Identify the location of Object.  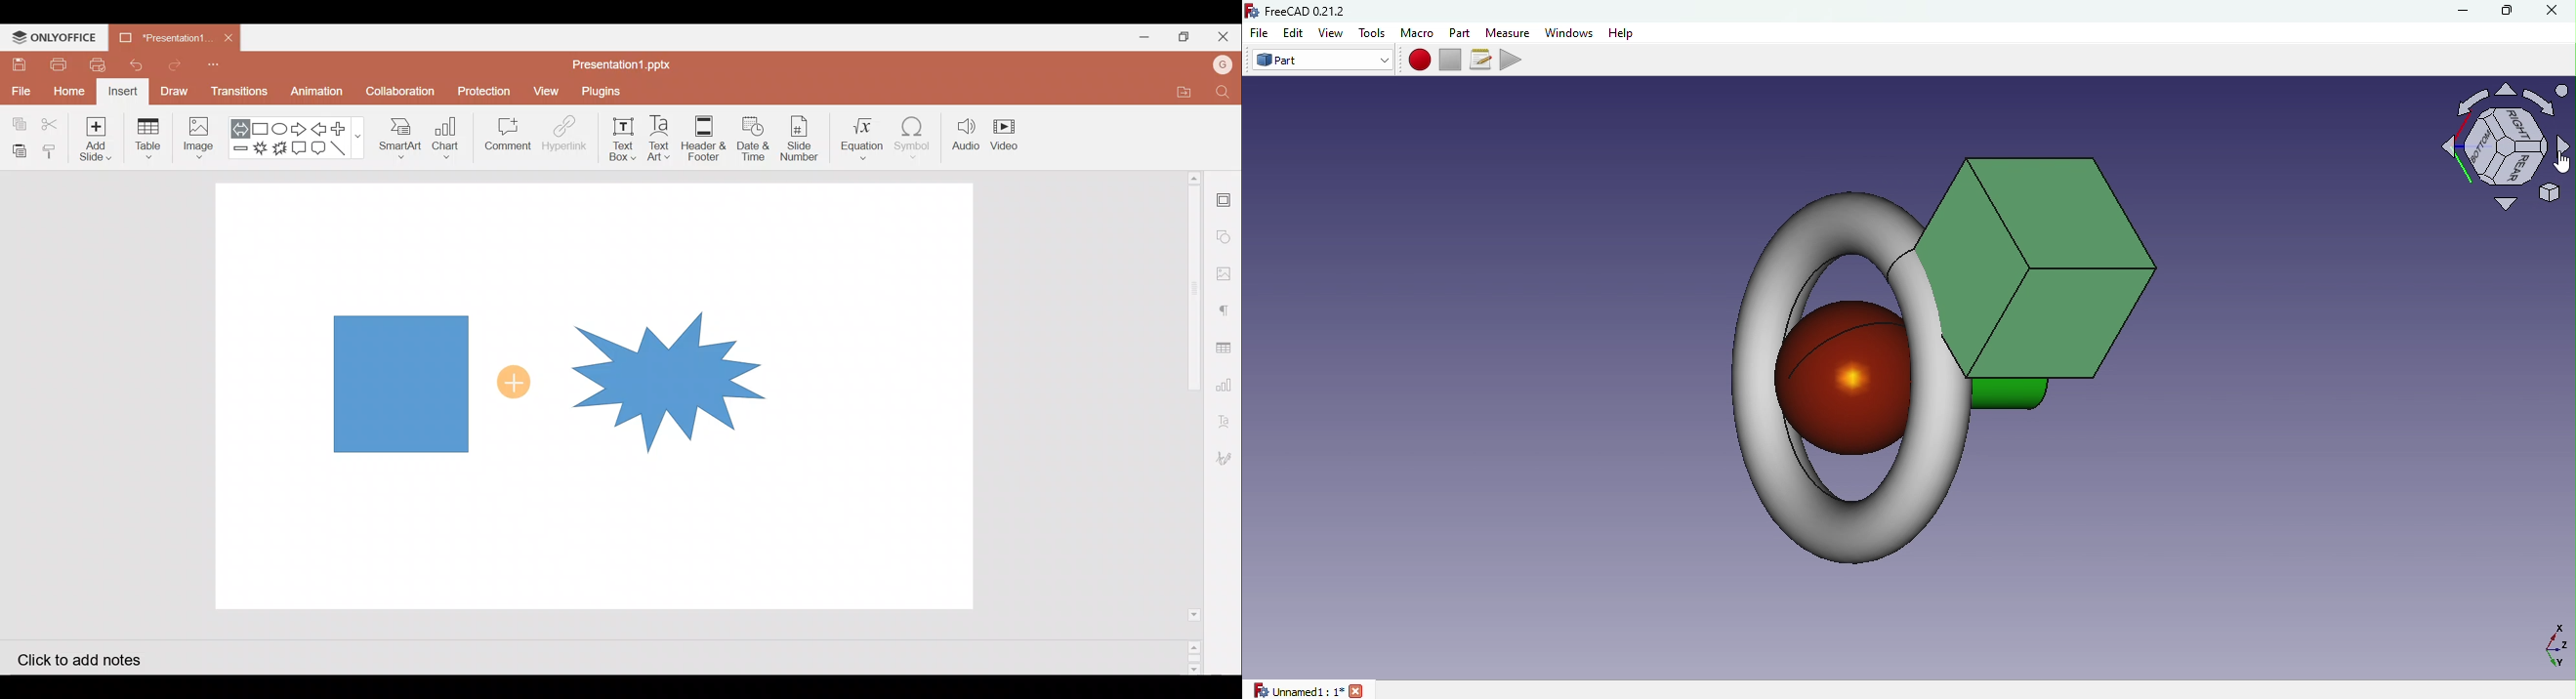
(1937, 350).